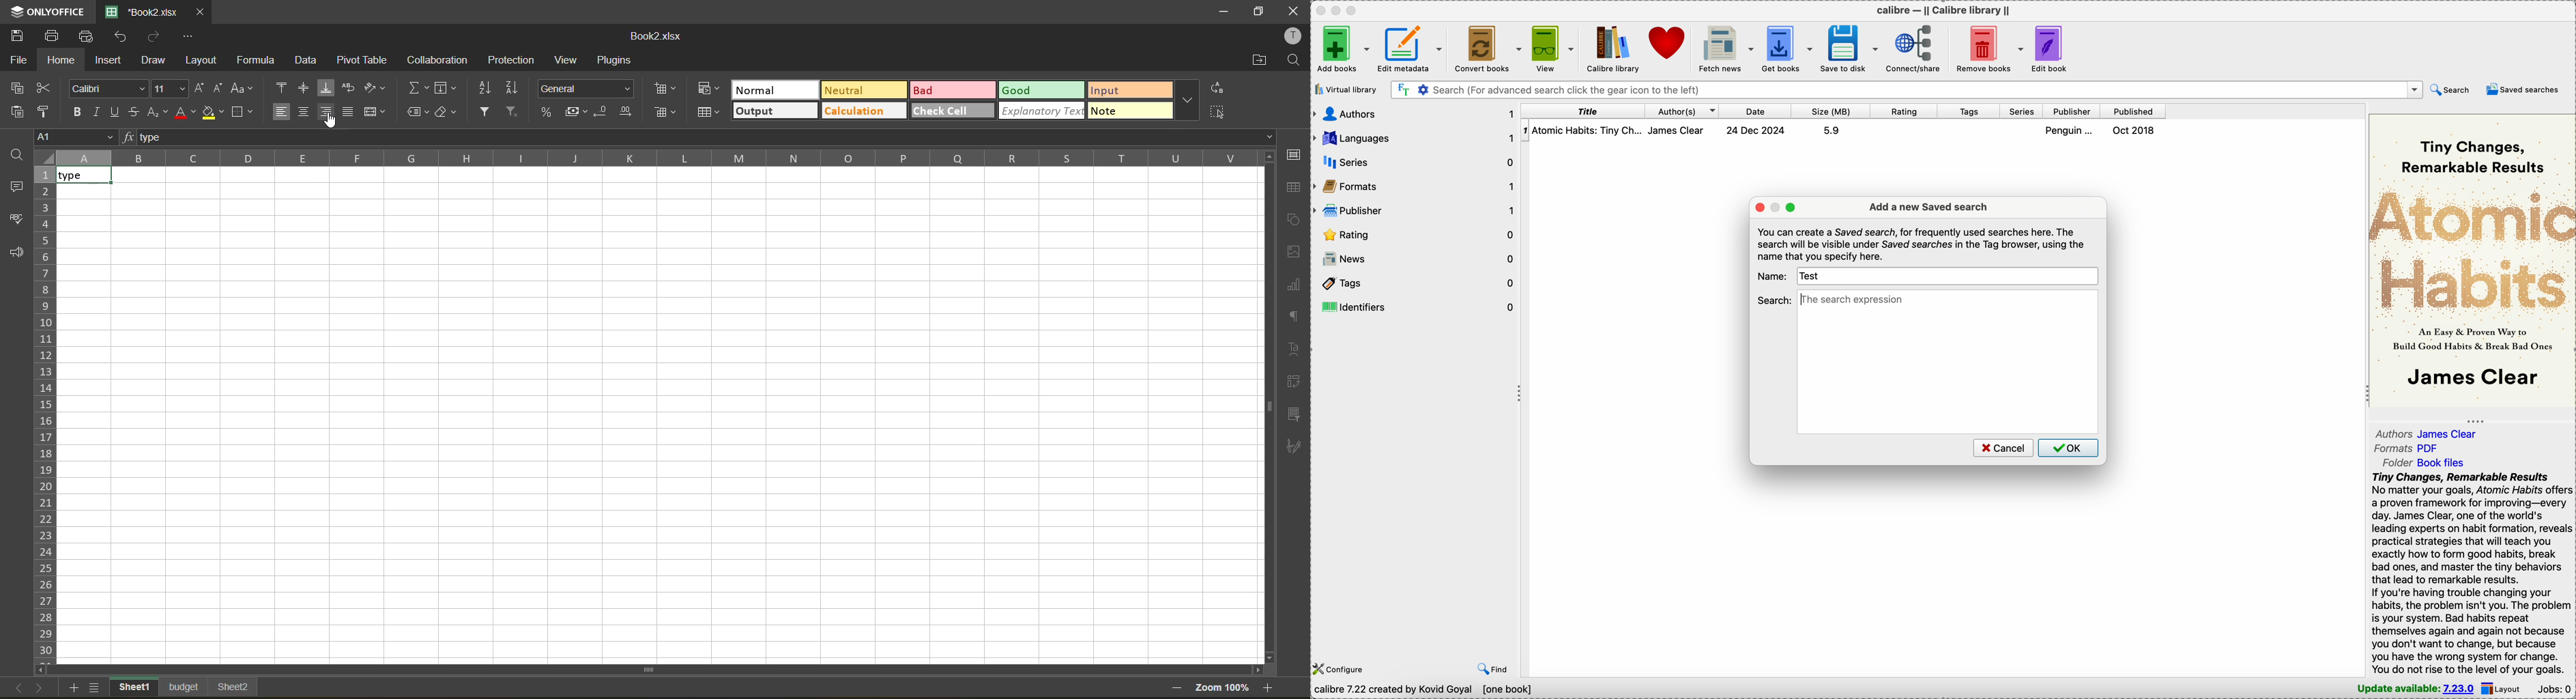  Describe the element at coordinates (1295, 349) in the screenshot. I see `text` at that location.